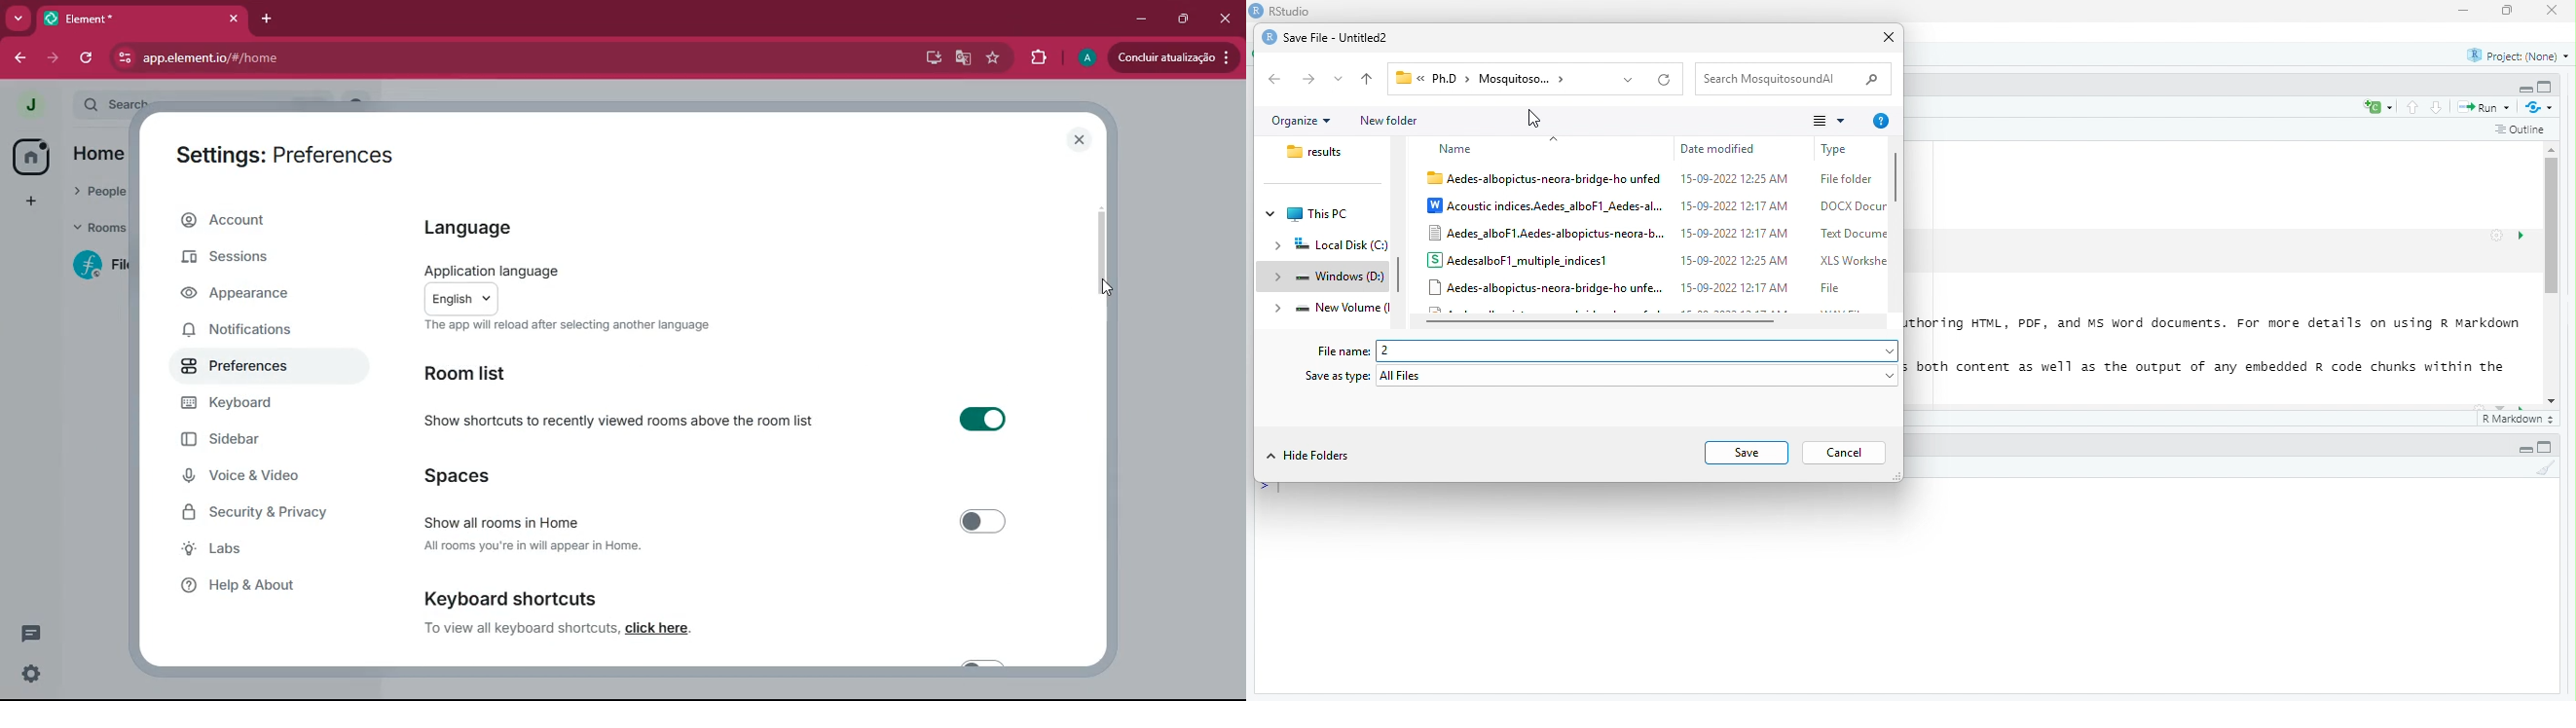 Image resolution: width=2576 pixels, height=728 pixels. I want to click on settings, so click(31, 674).